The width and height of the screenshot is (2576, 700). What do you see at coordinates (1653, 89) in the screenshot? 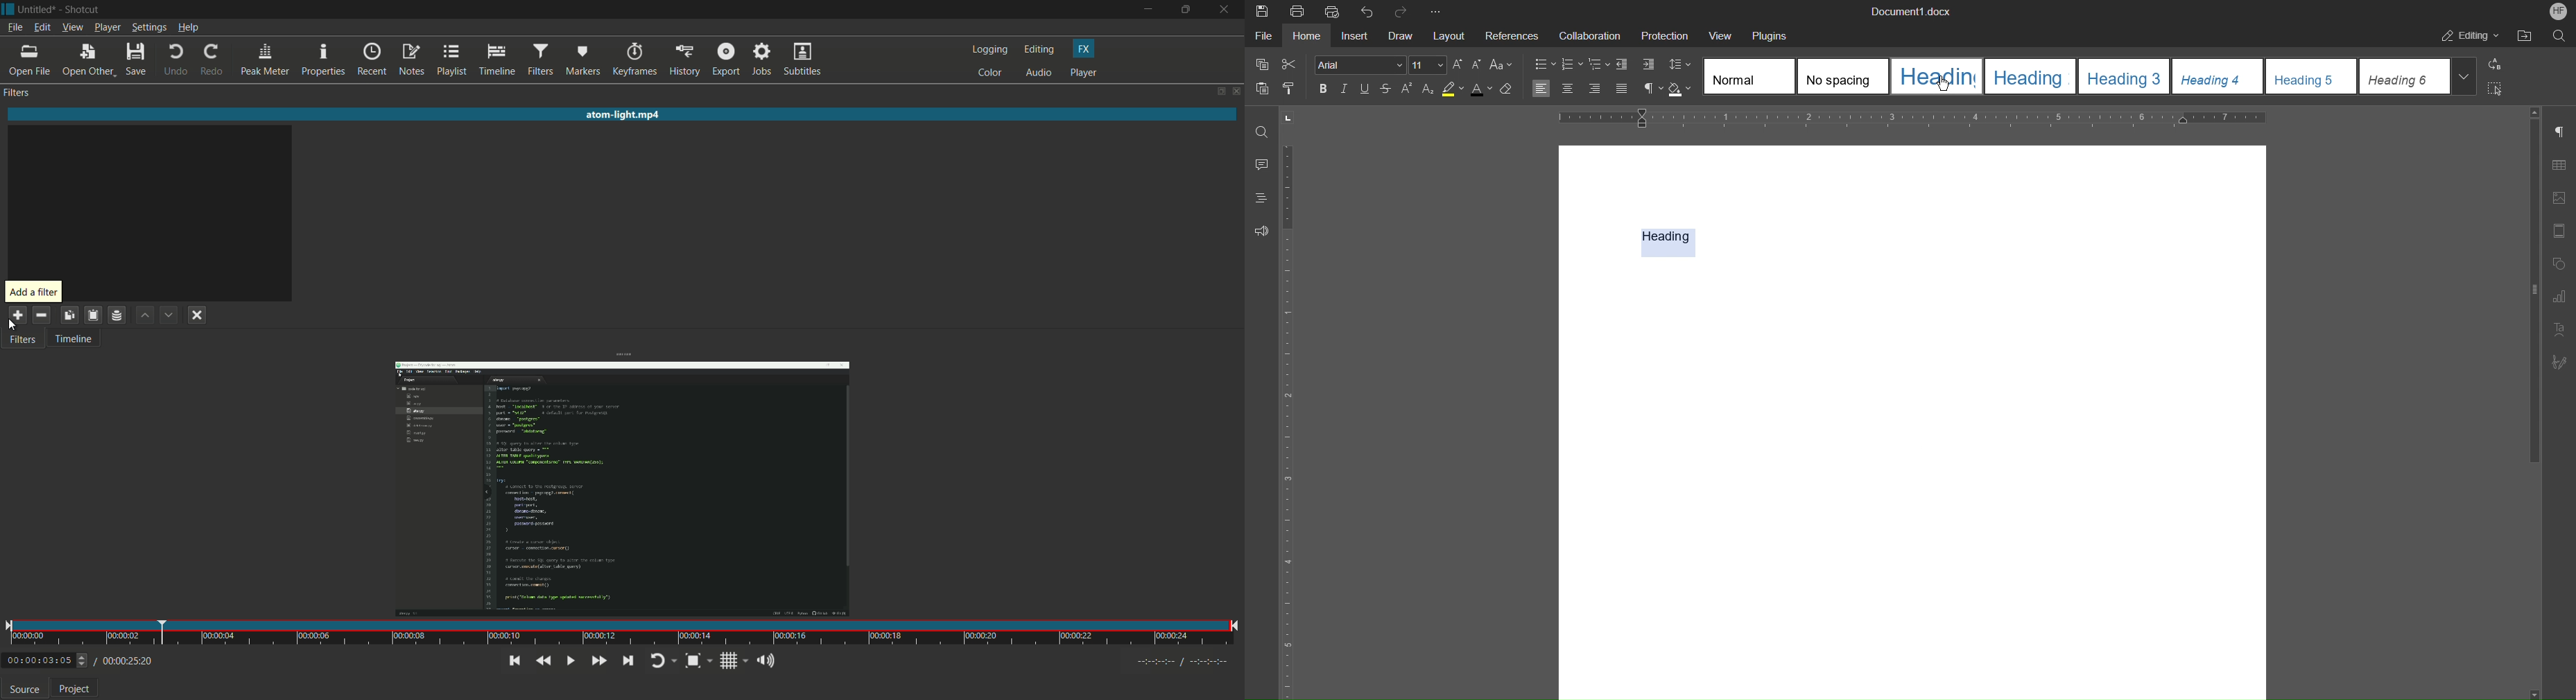
I see `Non-Printing Characters` at bounding box center [1653, 89].